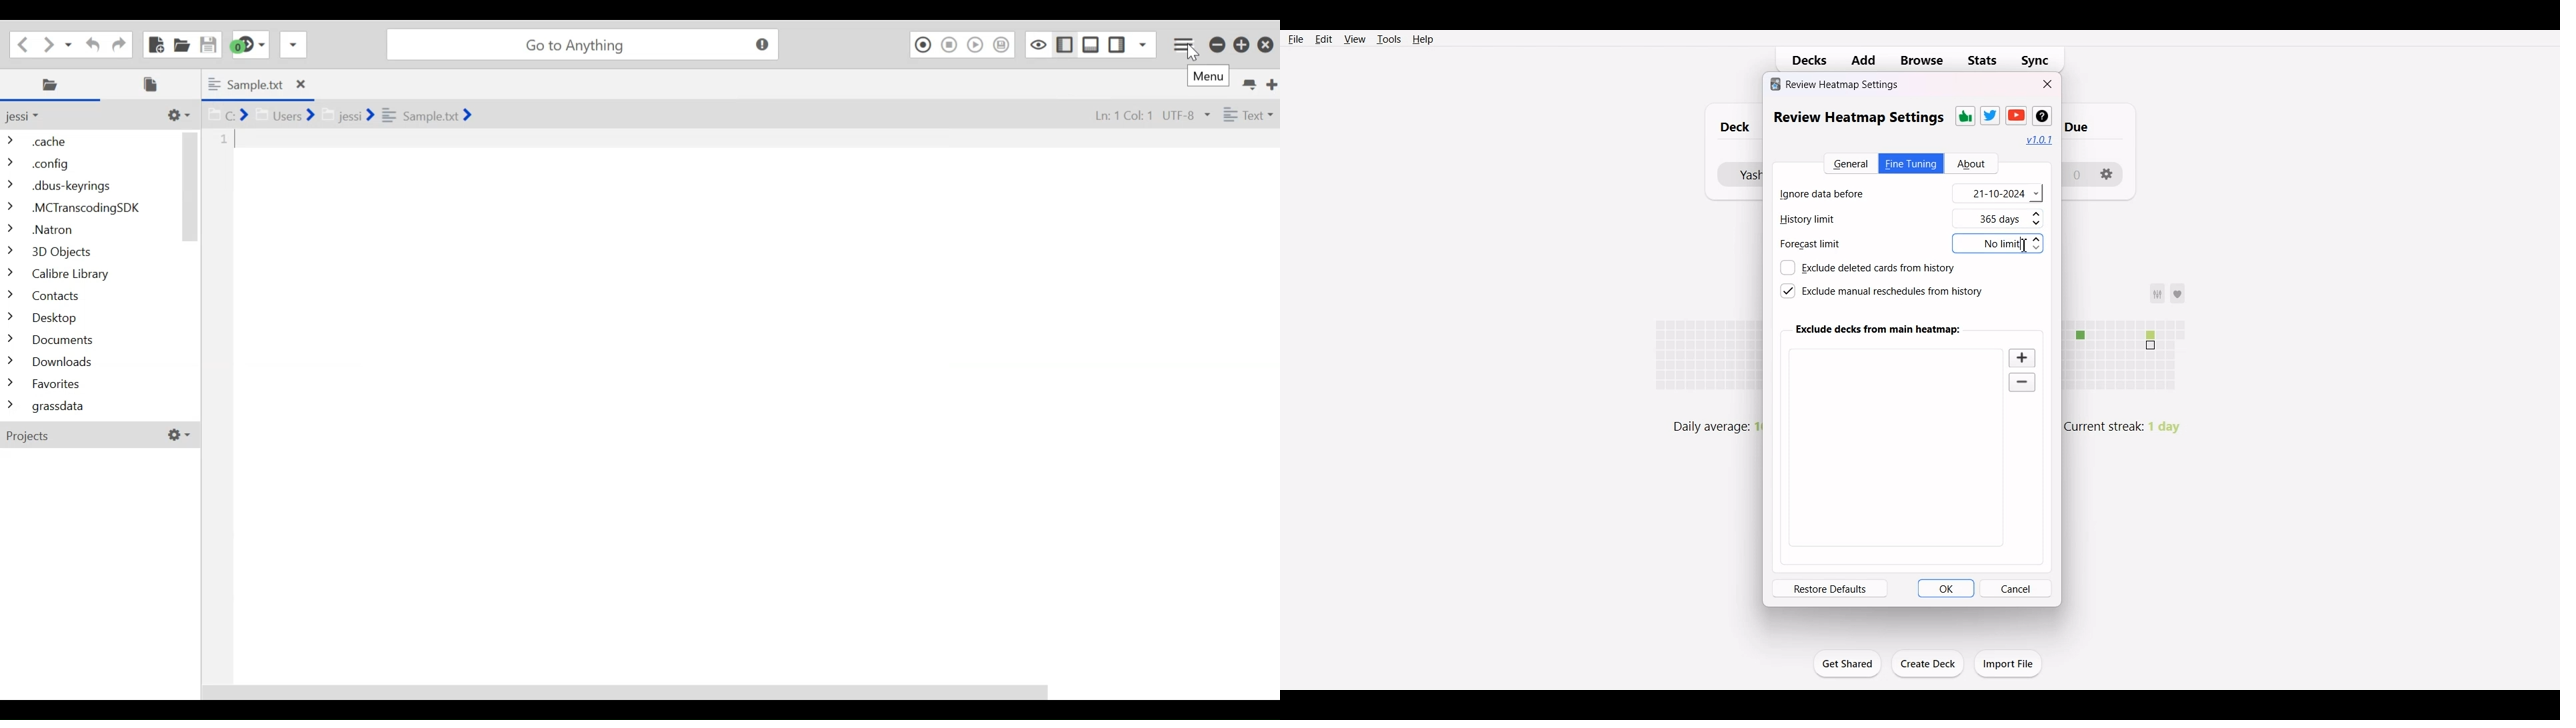 This screenshot has height=728, width=2576. Describe the element at coordinates (1422, 39) in the screenshot. I see `Help` at that location.